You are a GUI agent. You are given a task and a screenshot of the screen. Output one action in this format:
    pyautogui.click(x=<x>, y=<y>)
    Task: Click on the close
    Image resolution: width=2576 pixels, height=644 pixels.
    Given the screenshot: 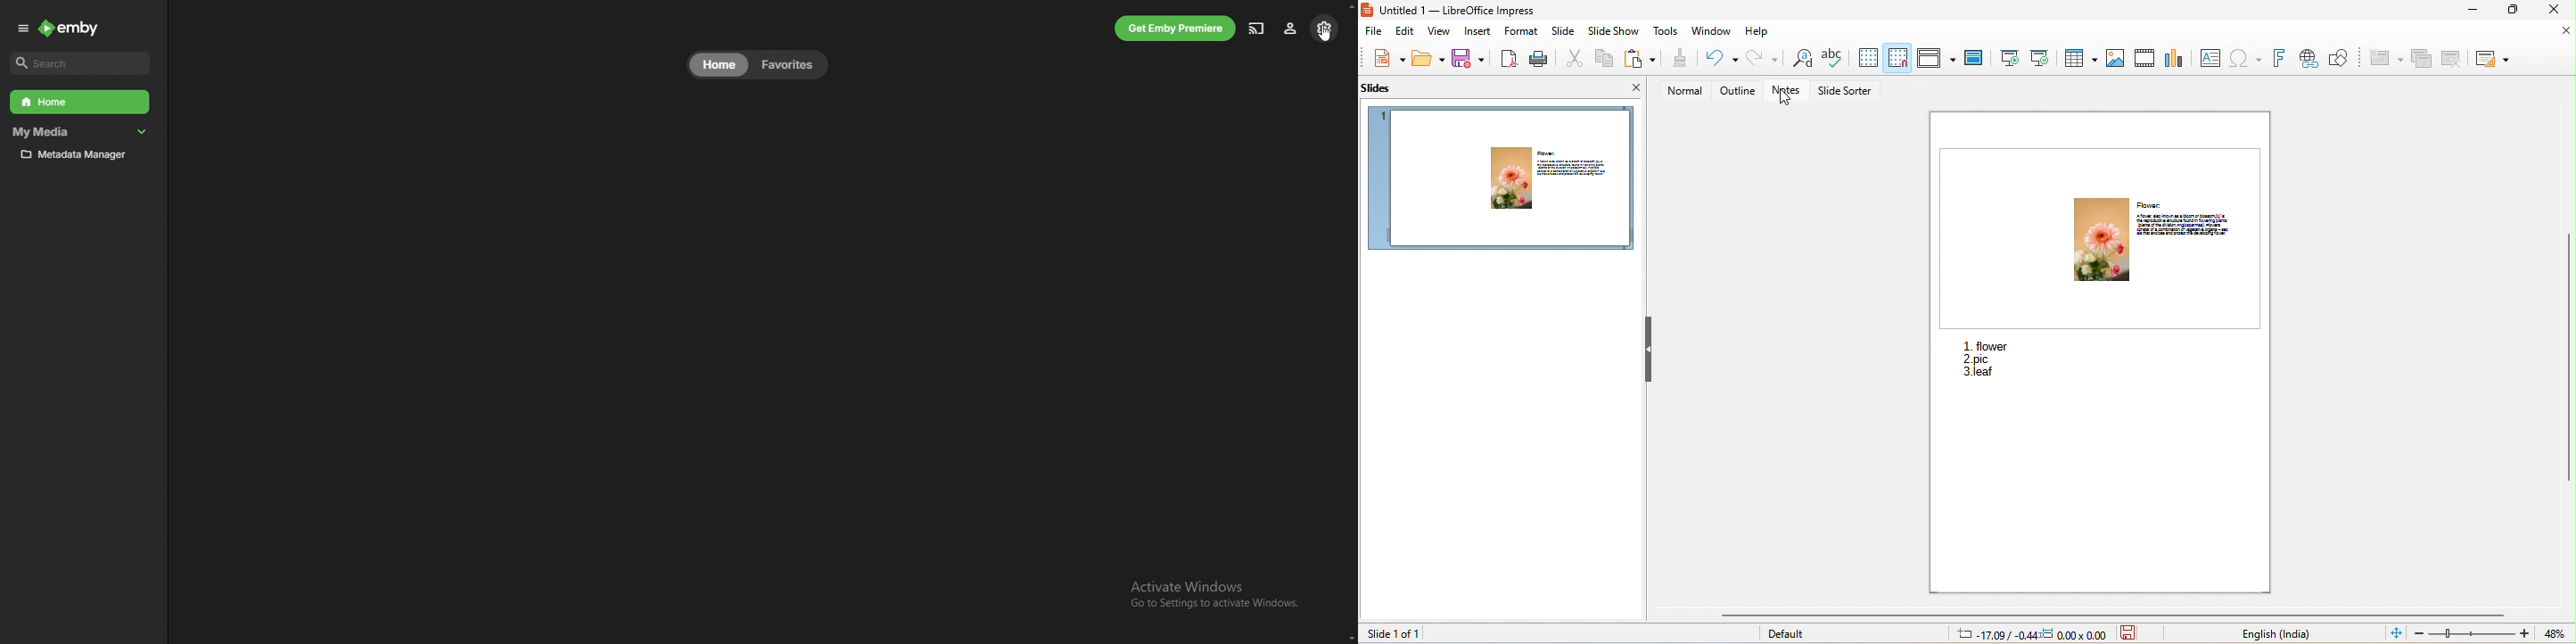 What is the action you would take?
    pyautogui.click(x=2558, y=10)
    